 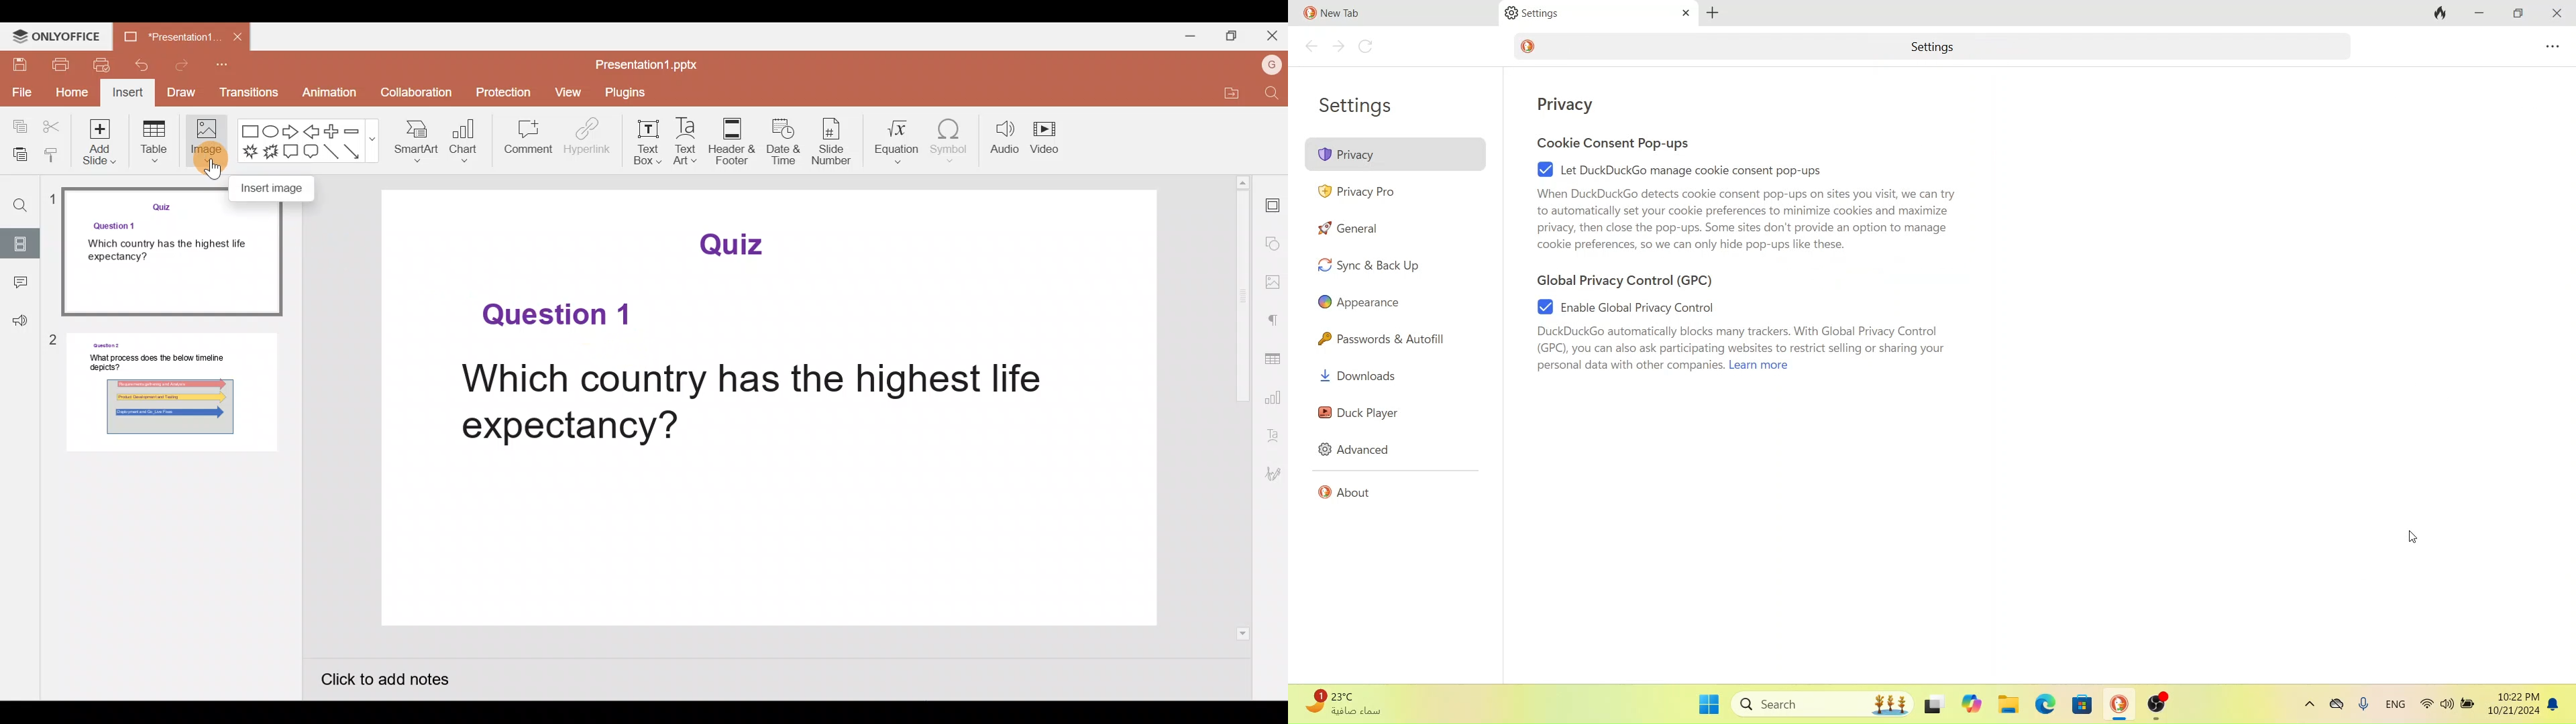 I want to click on Rectangle, so click(x=247, y=130).